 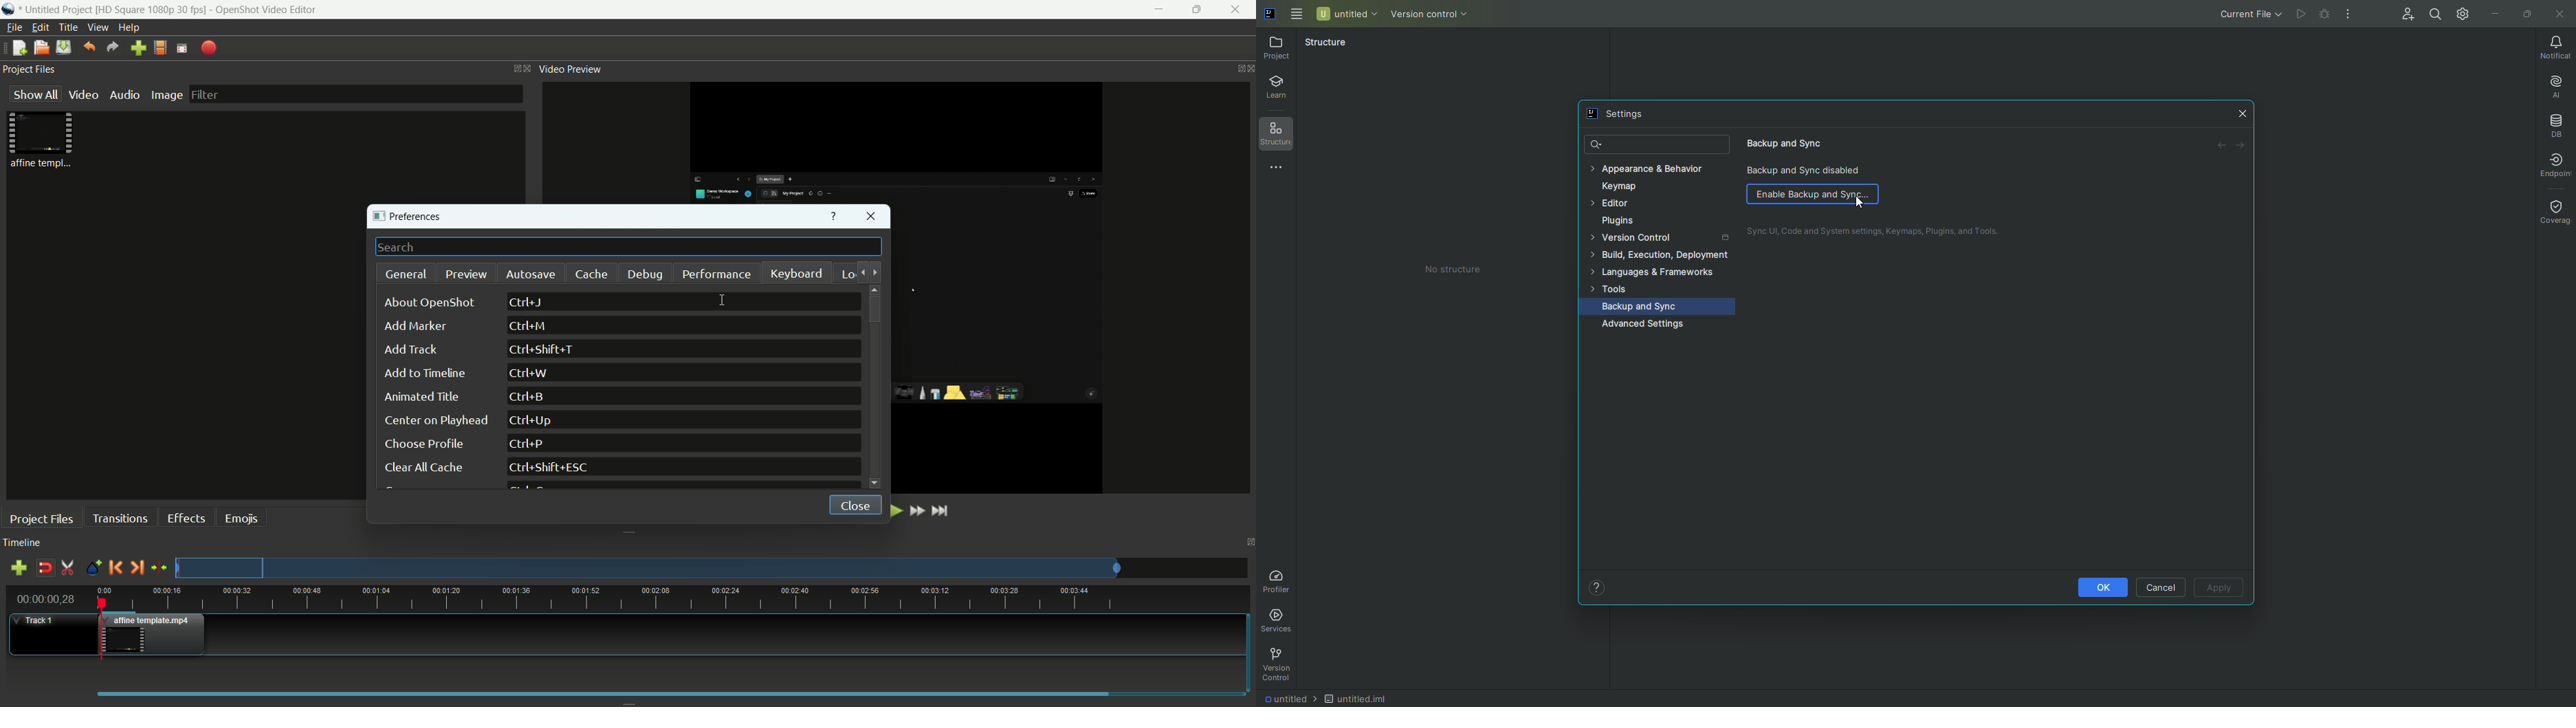 What do you see at coordinates (423, 397) in the screenshot?
I see `animated title` at bounding box center [423, 397].